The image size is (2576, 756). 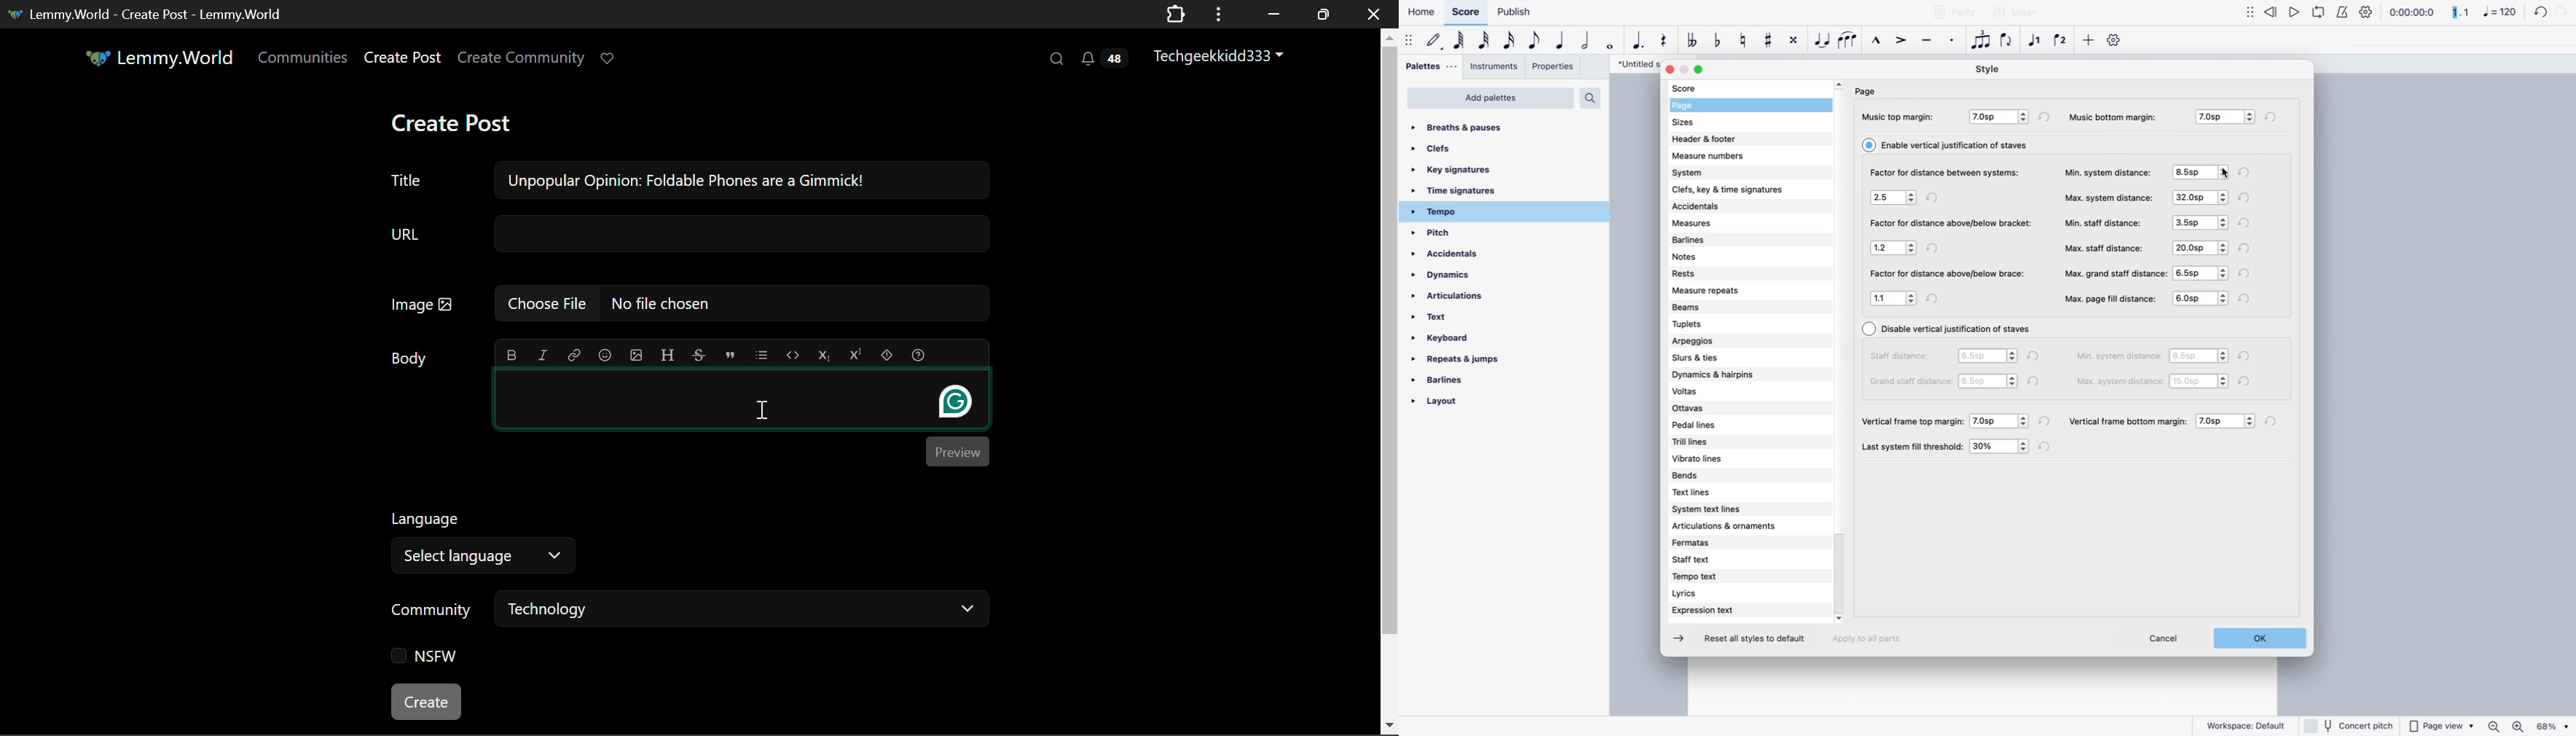 I want to click on quarter note, so click(x=1561, y=42).